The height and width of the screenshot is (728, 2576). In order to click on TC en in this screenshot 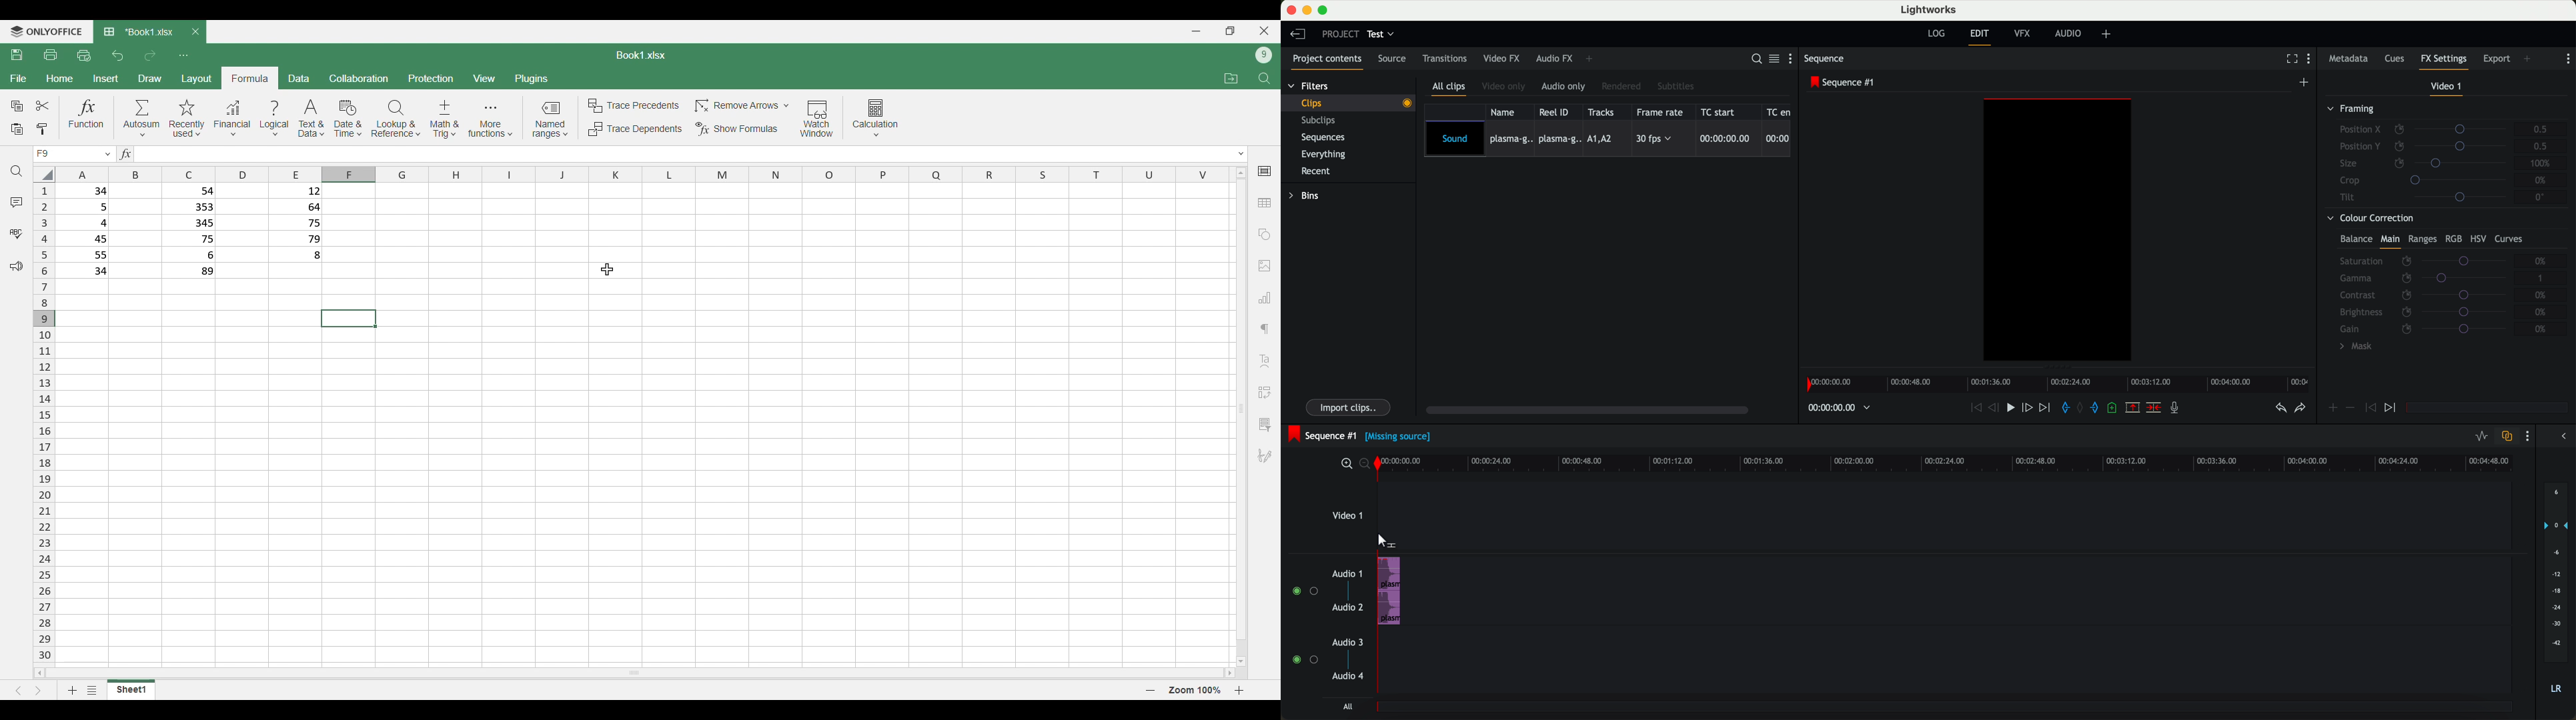, I will do `click(1779, 111)`.